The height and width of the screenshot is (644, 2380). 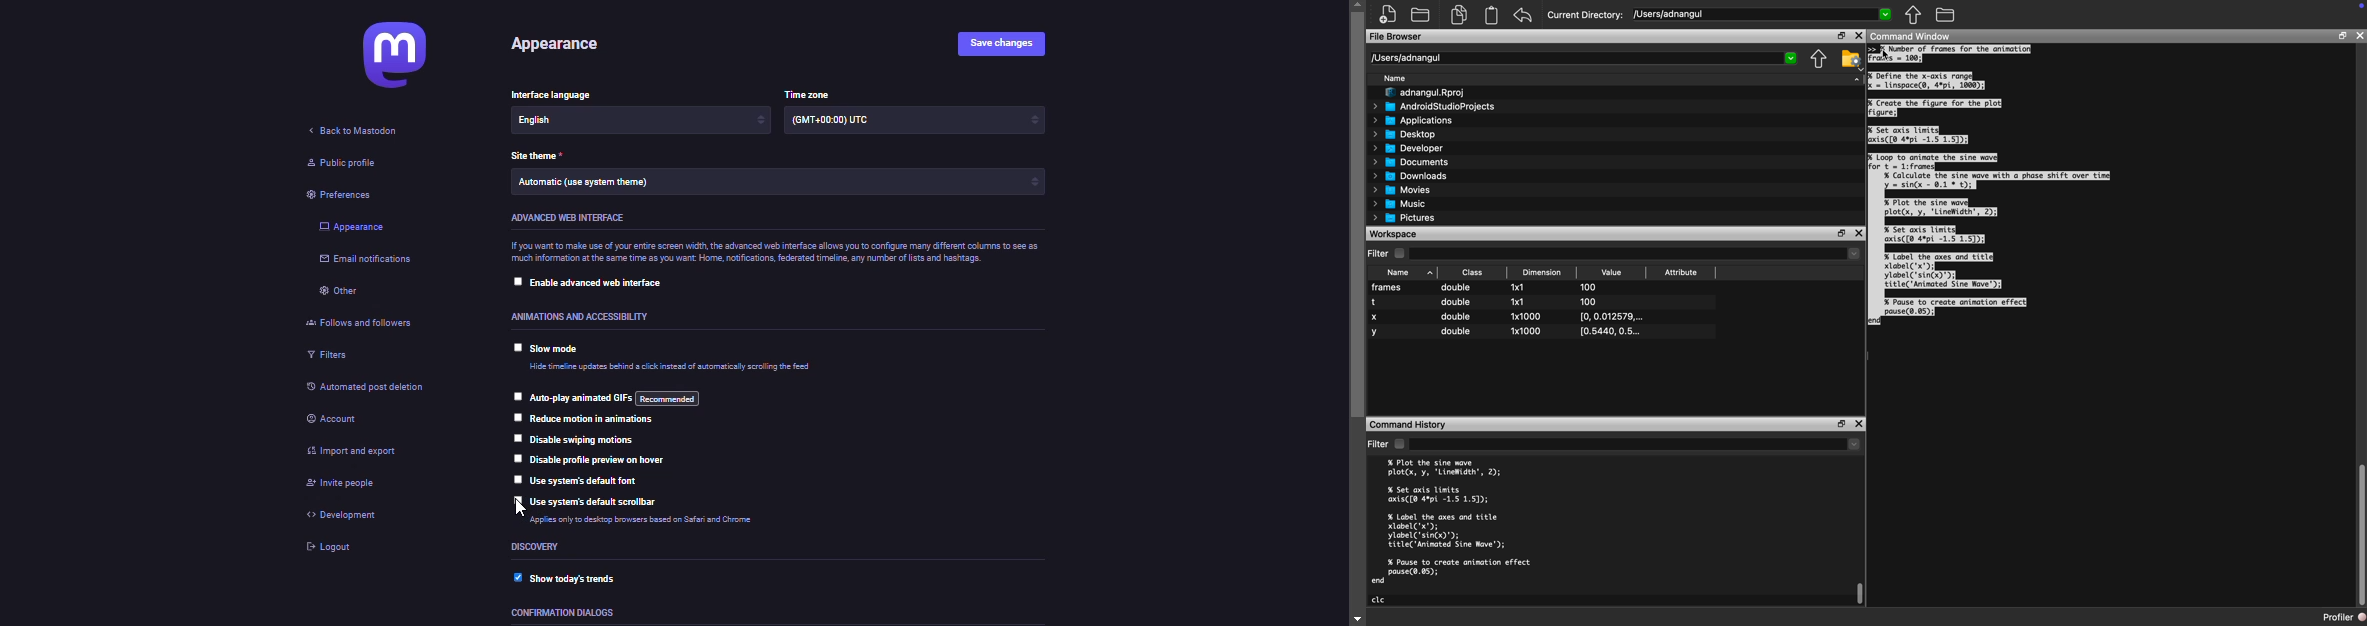 What do you see at coordinates (571, 579) in the screenshot?
I see `show today's trends` at bounding box center [571, 579].